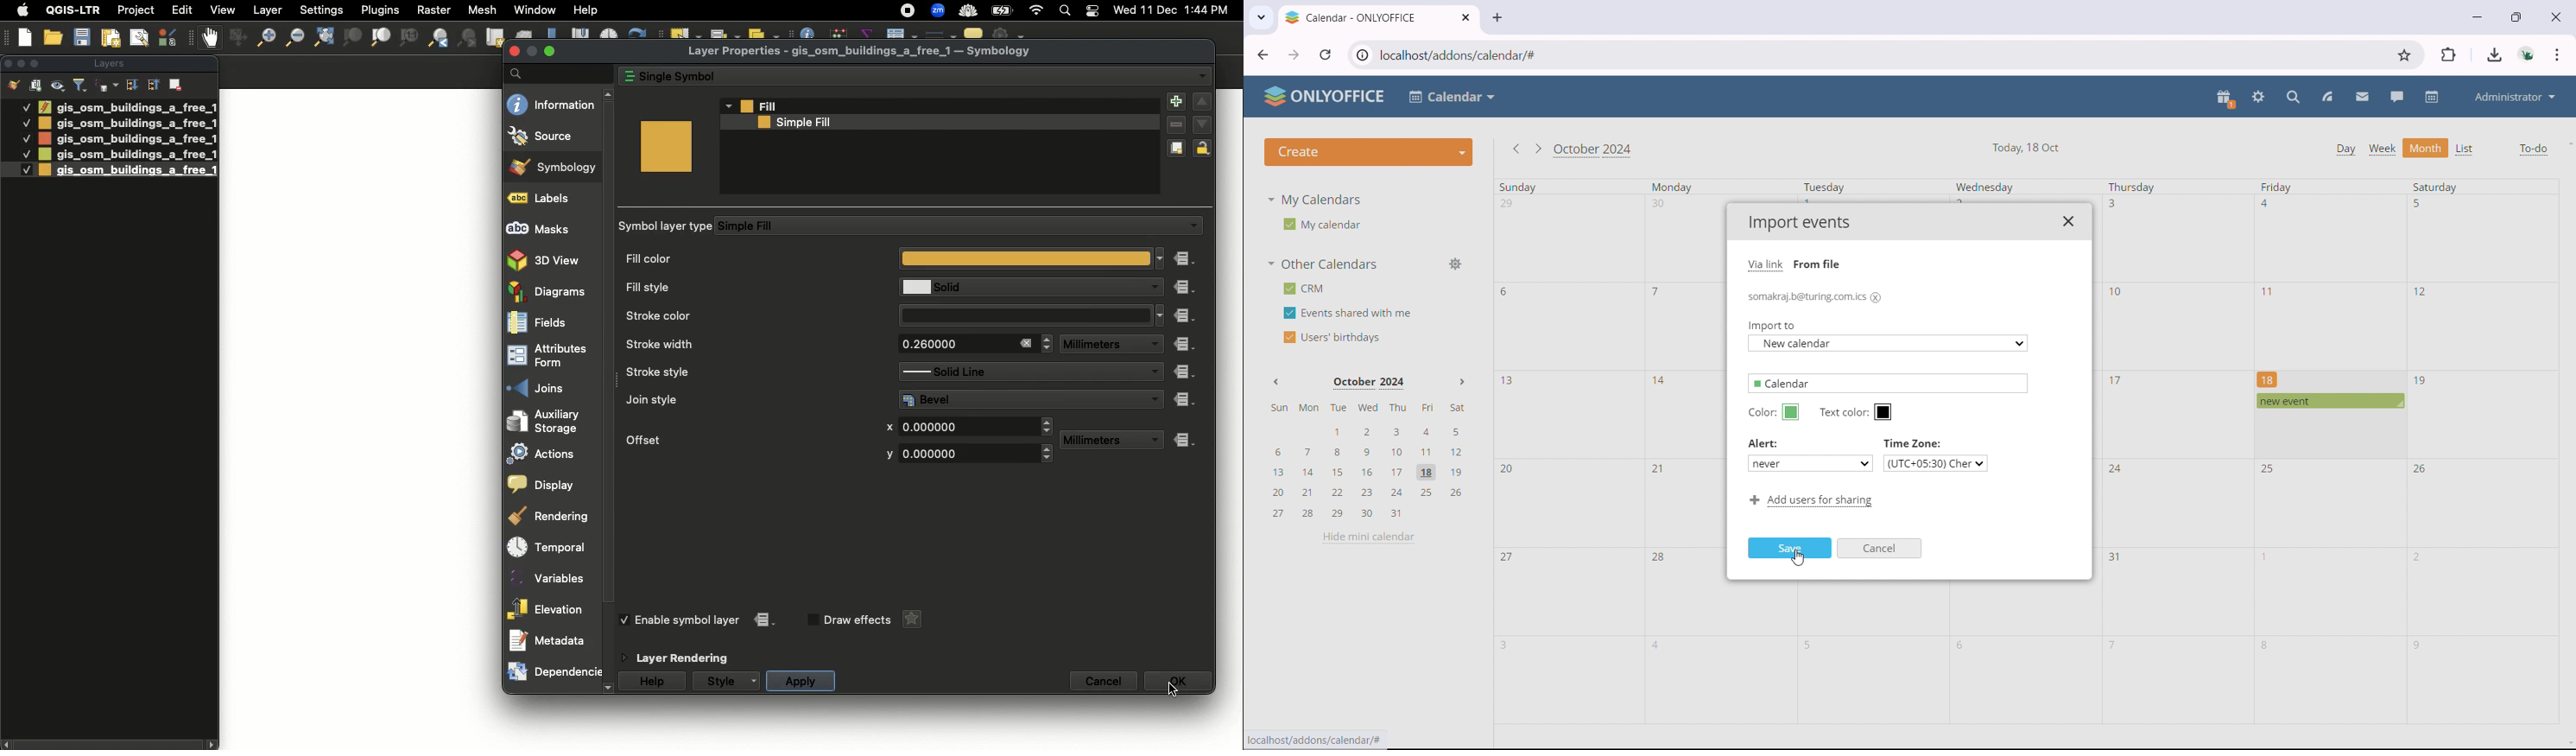 Image resolution: width=2576 pixels, height=756 pixels. What do you see at coordinates (152, 84) in the screenshot?
I see `Sort ascending` at bounding box center [152, 84].